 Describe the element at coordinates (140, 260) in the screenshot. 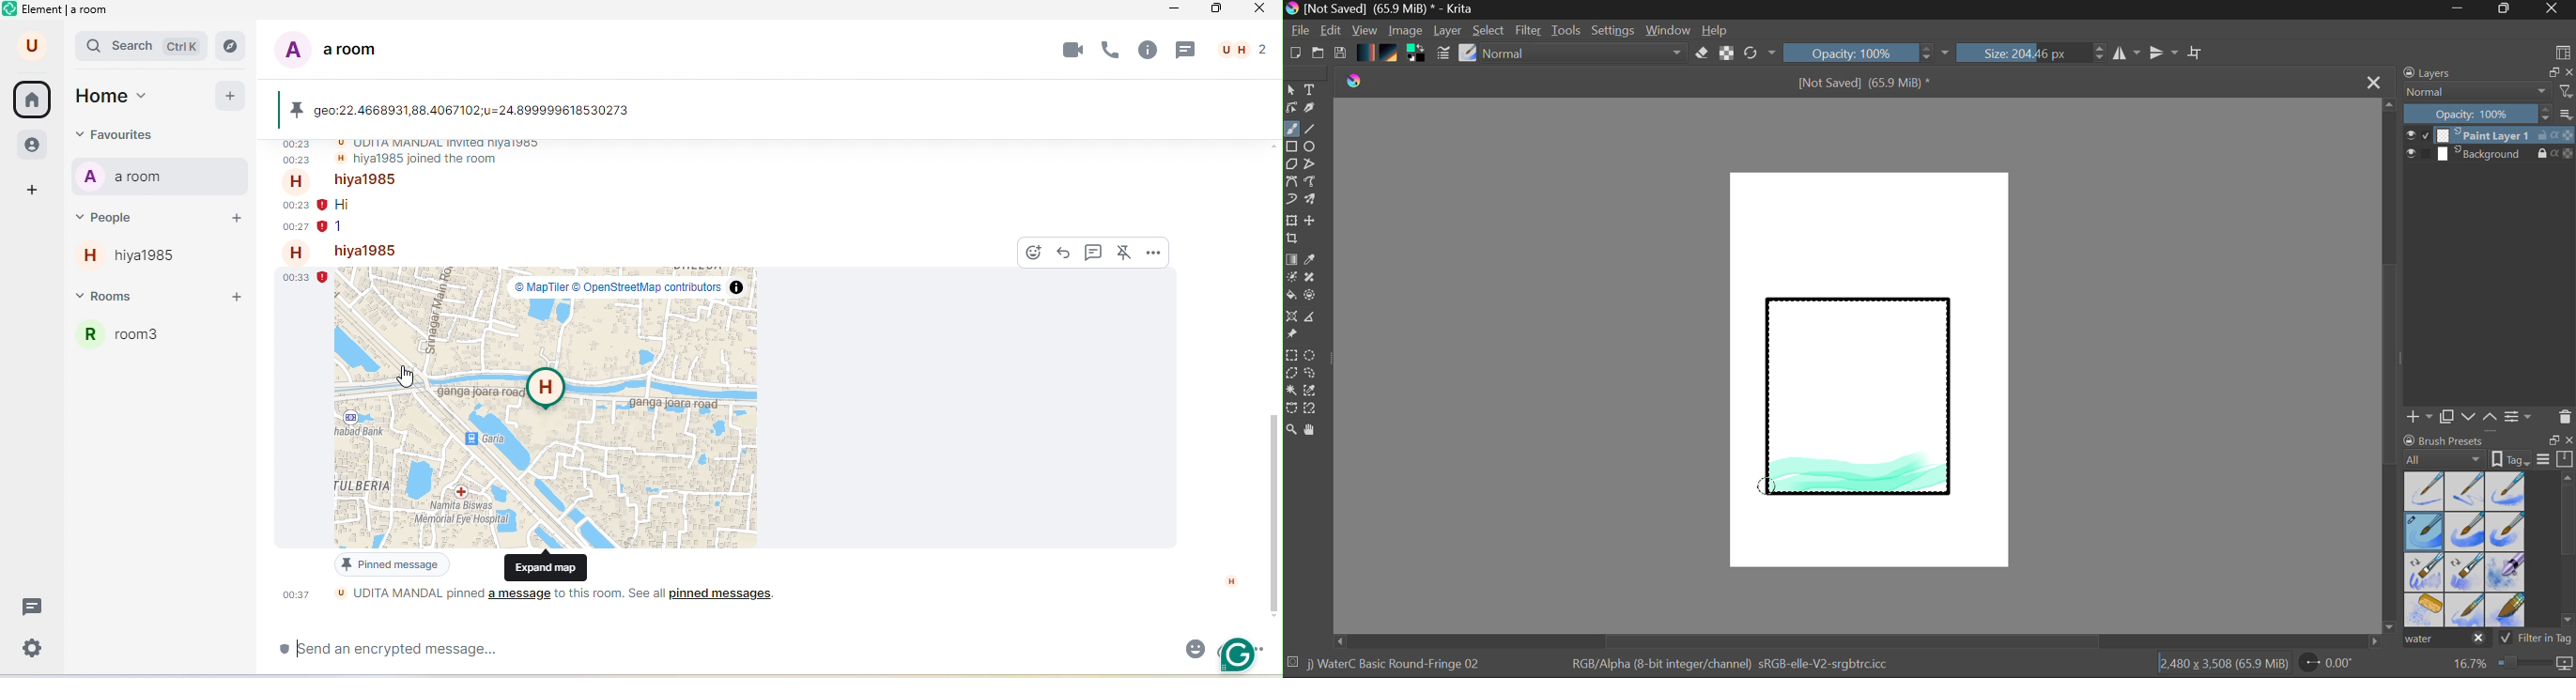

I see `hiya 1985` at that location.